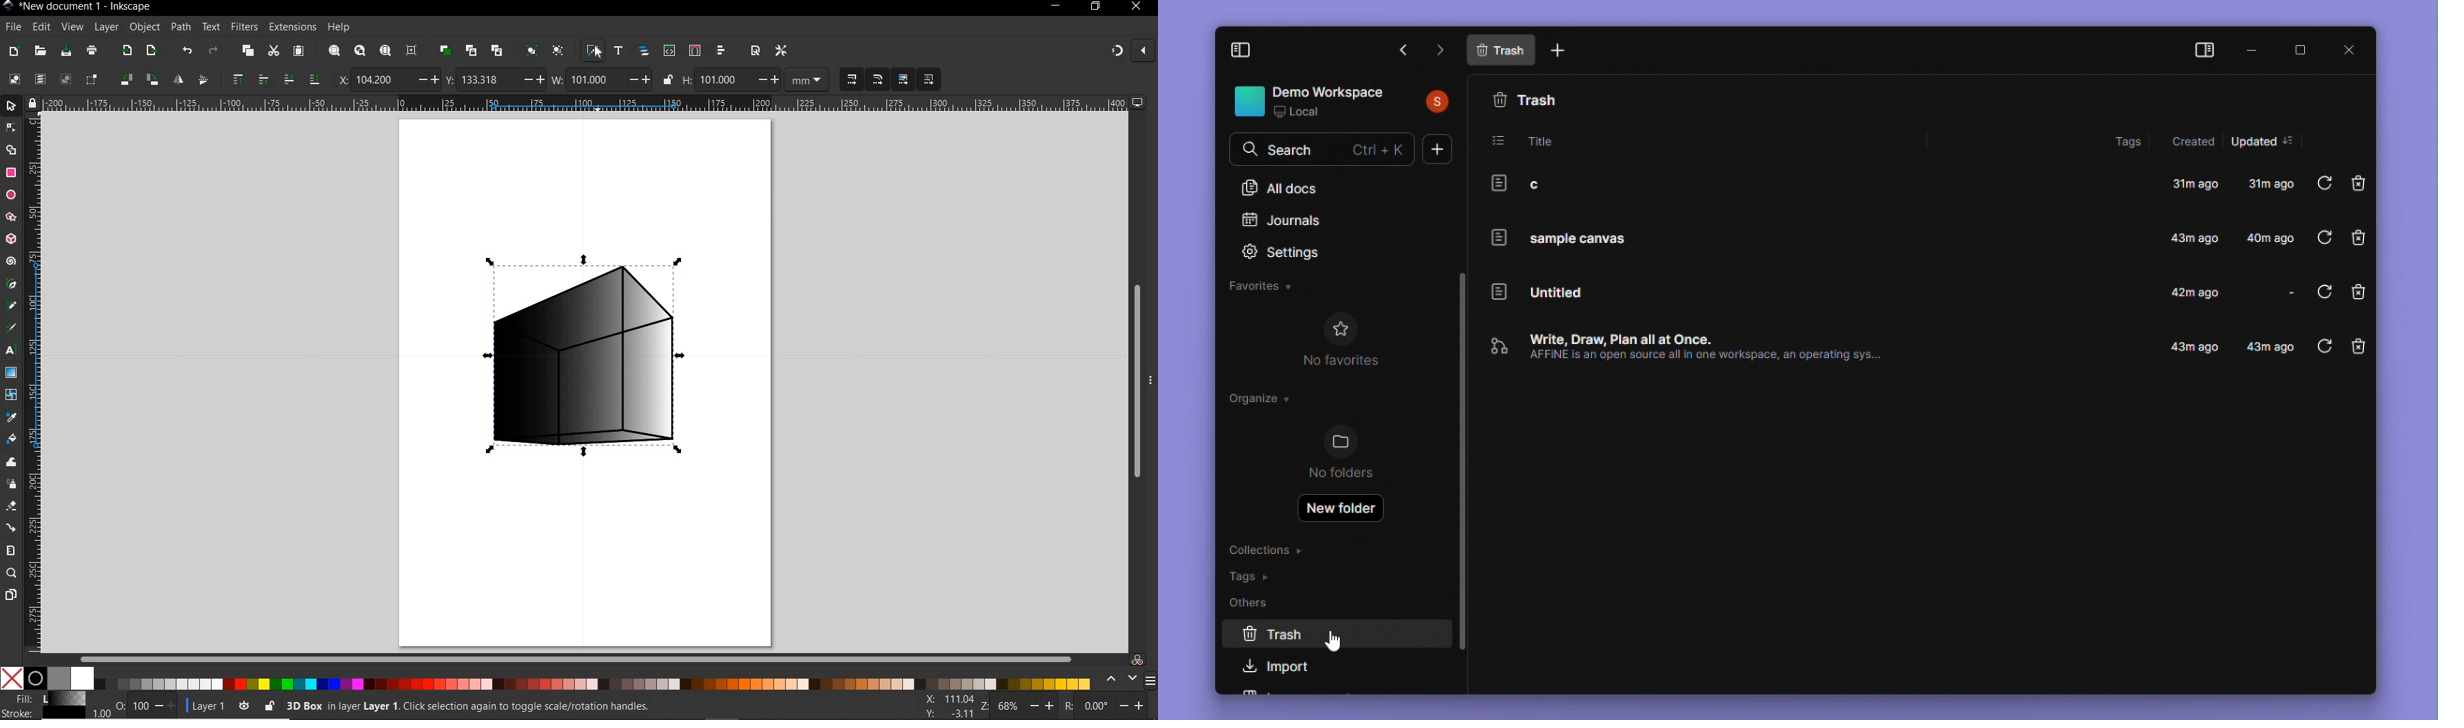  I want to click on ERASER TOOL, so click(12, 507).